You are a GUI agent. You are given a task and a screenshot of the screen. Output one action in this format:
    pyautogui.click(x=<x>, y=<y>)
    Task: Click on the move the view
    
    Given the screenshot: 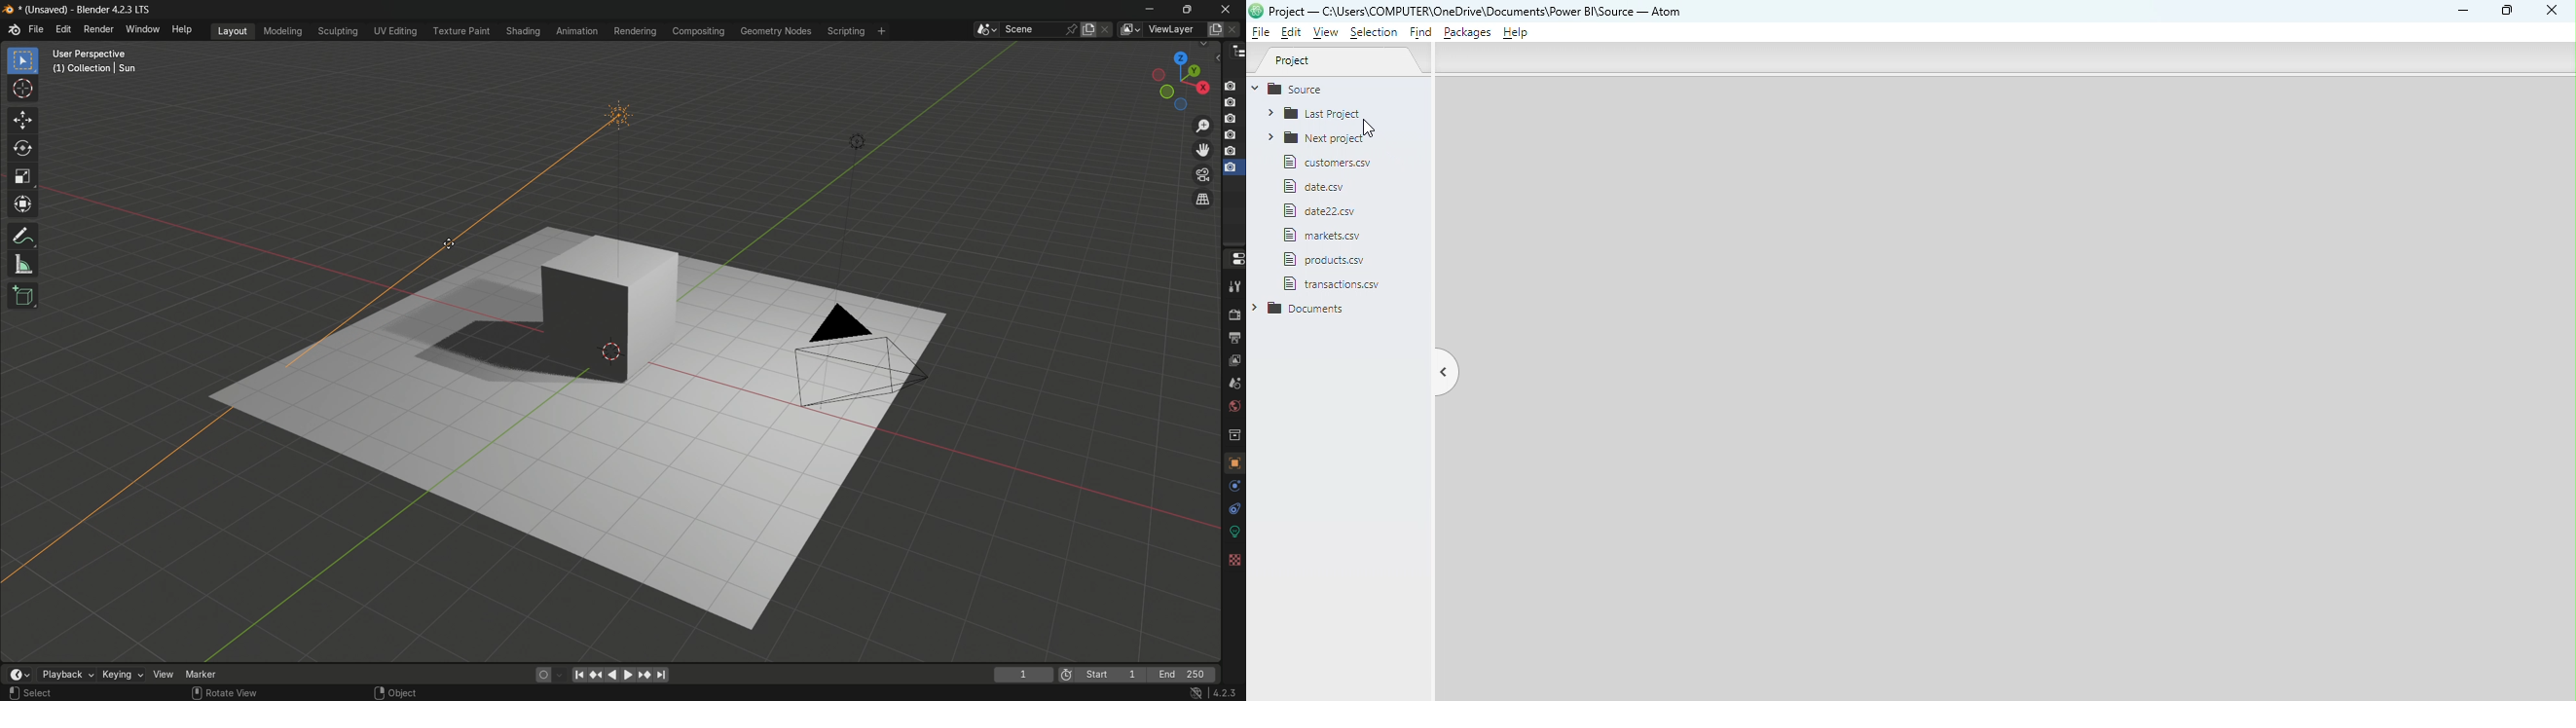 What is the action you would take?
    pyautogui.click(x=1203, y=149)
    